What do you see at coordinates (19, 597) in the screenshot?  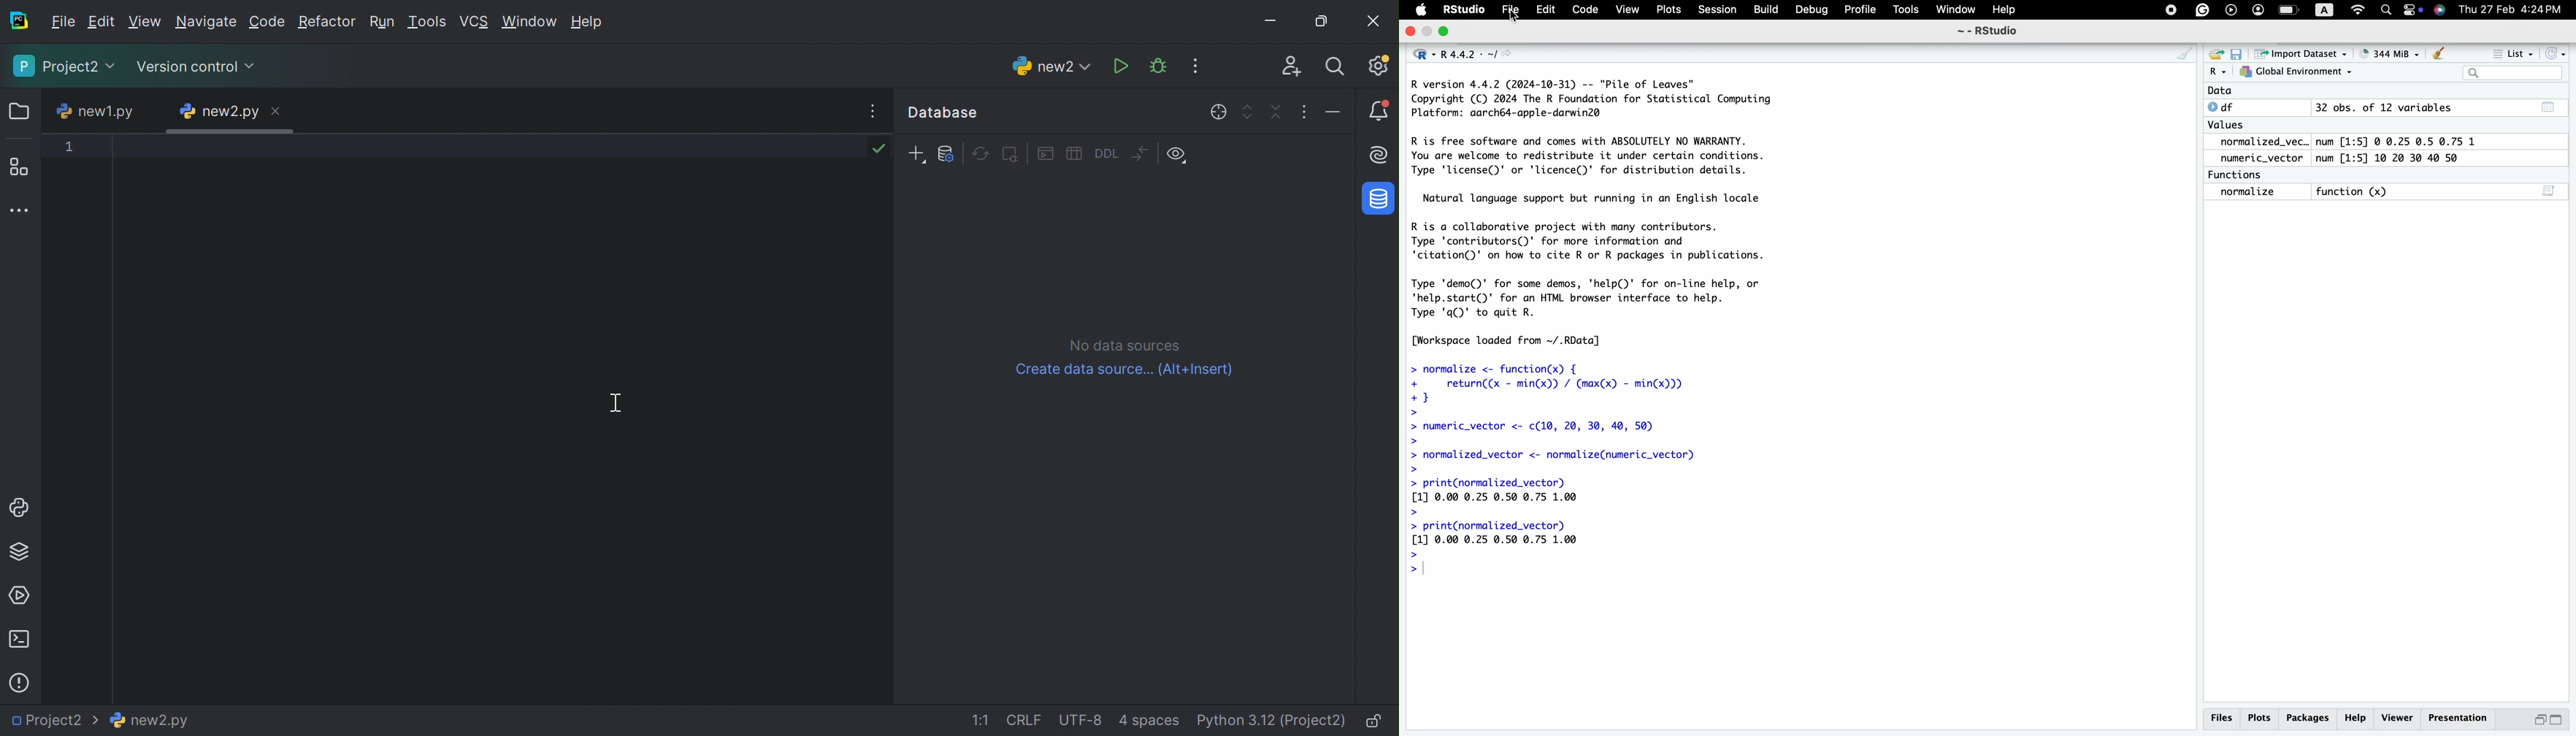 I see `Services` at bounding box center [19, 597].